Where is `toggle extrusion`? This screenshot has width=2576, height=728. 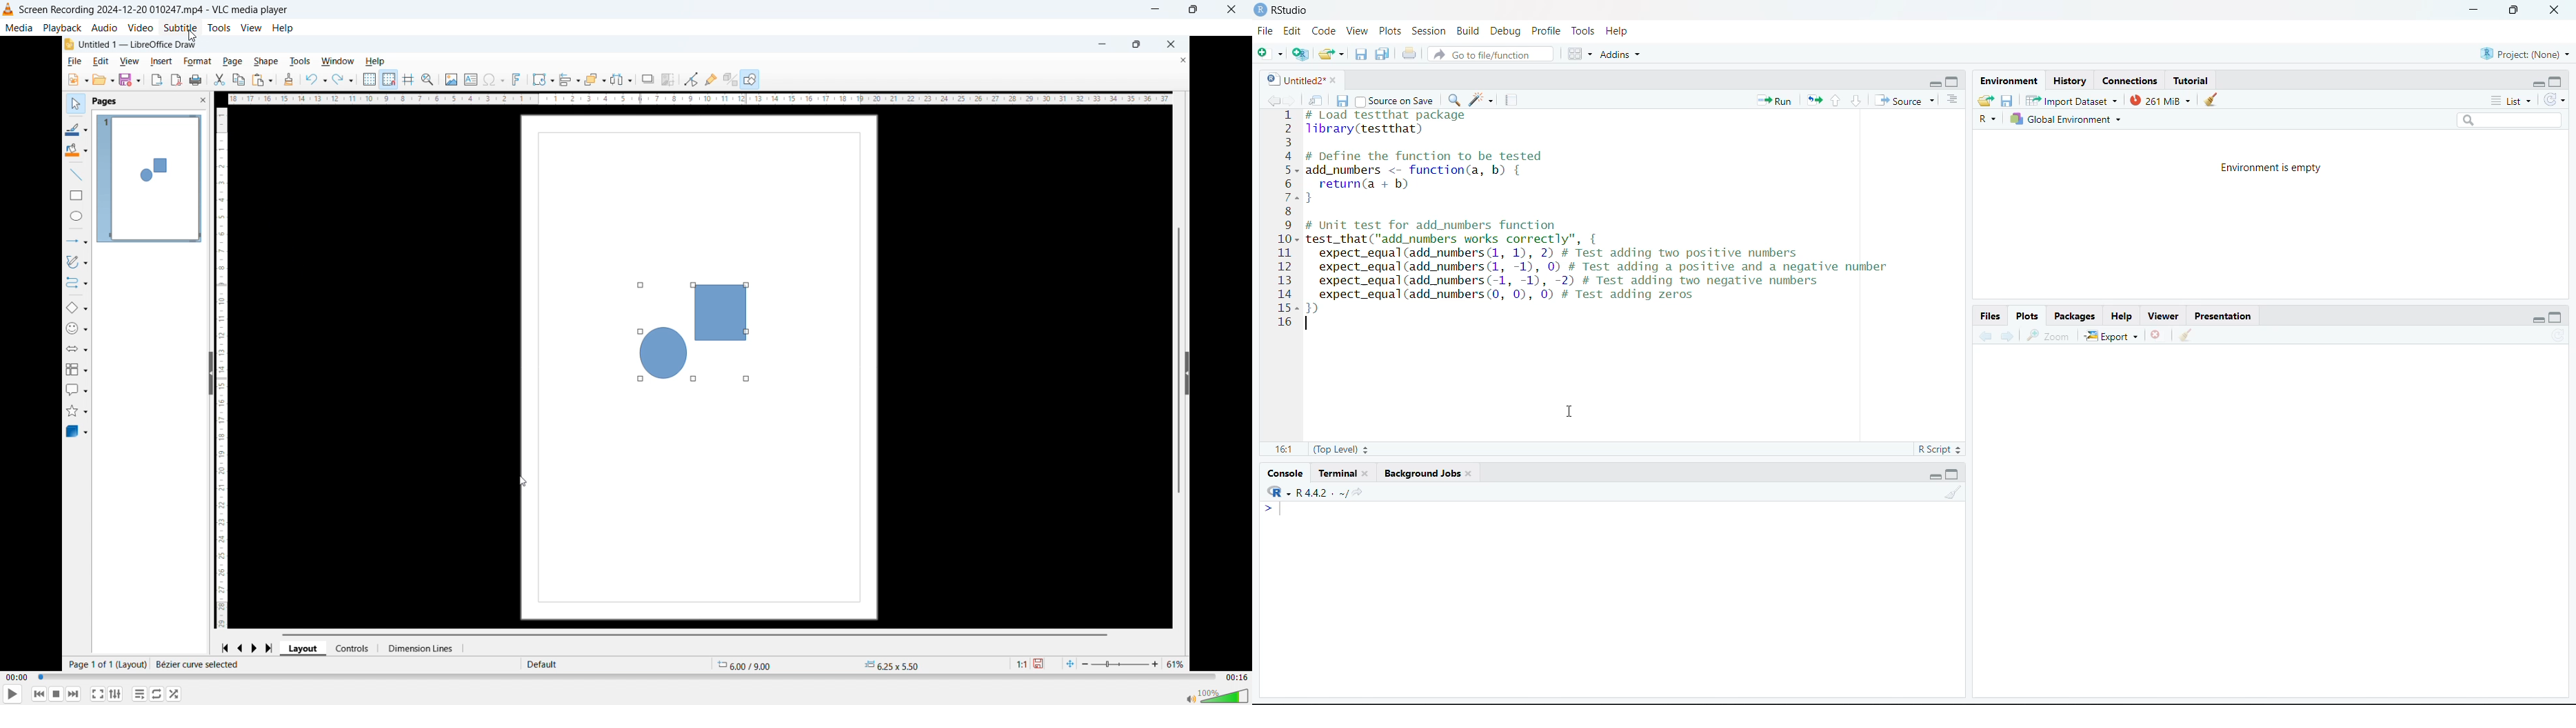
toggle extrusion is located at coordinates (730, 80).